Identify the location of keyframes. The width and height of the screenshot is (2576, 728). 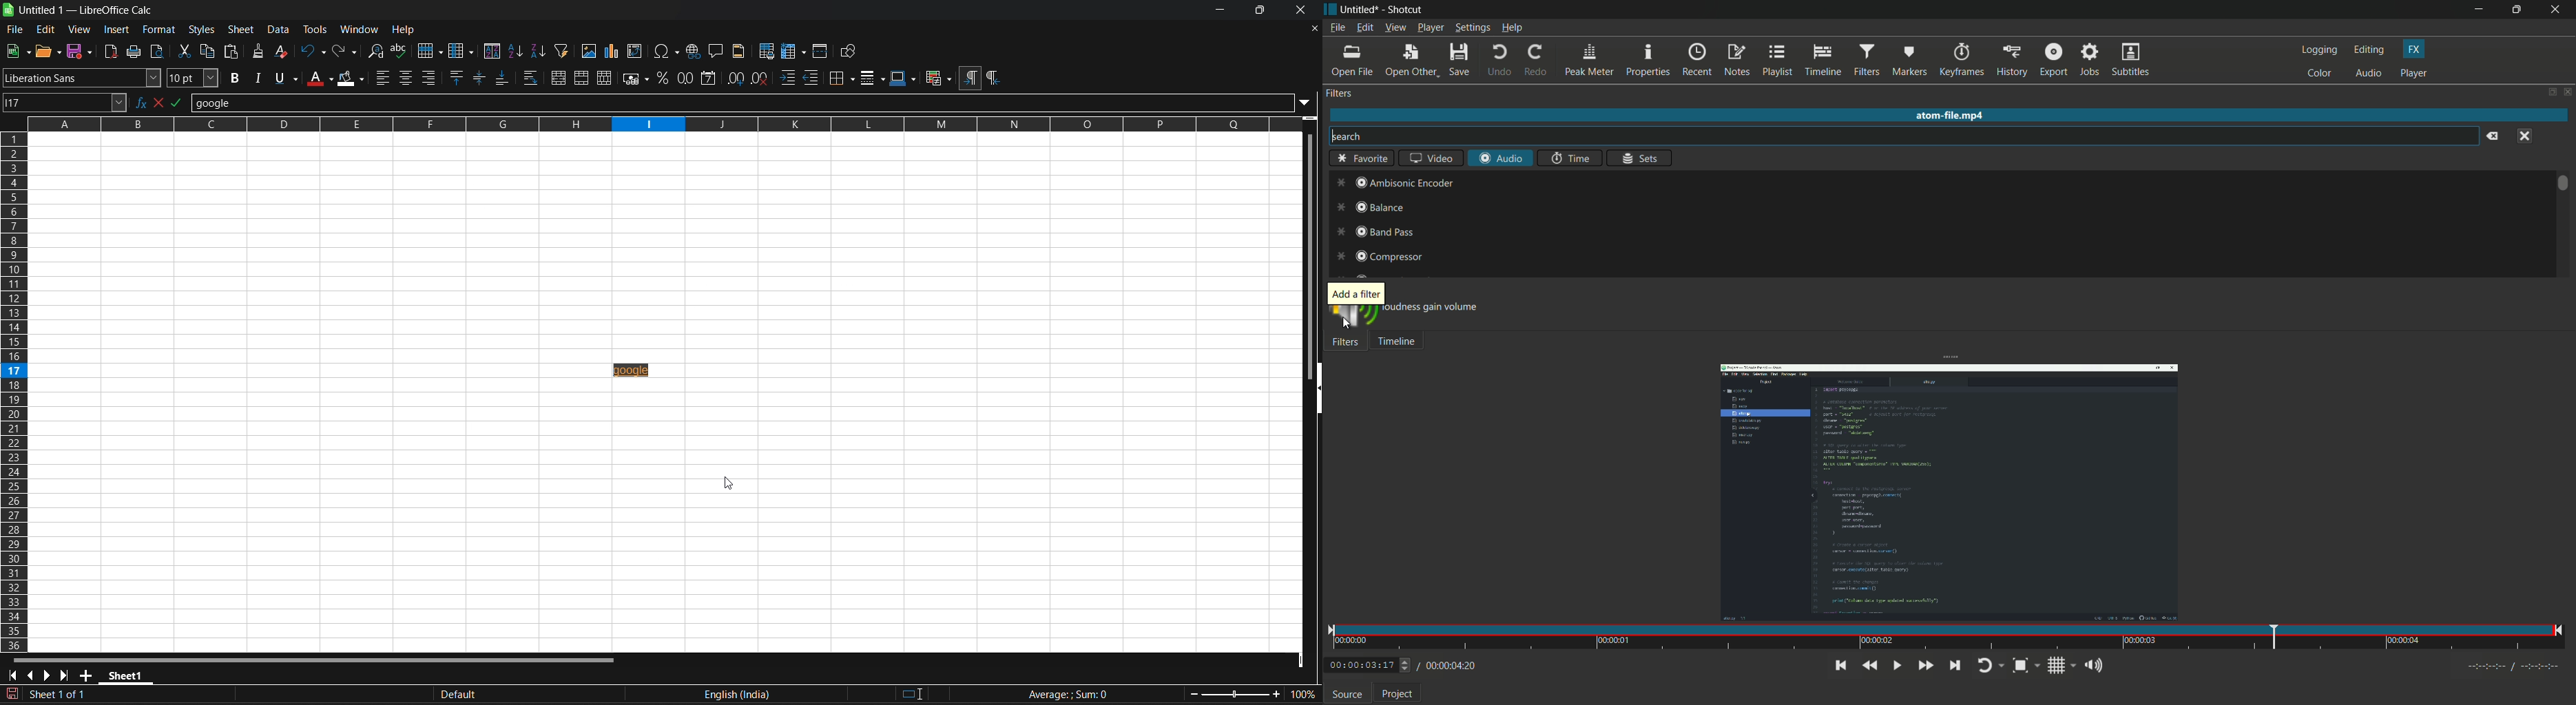
(1960, 60).